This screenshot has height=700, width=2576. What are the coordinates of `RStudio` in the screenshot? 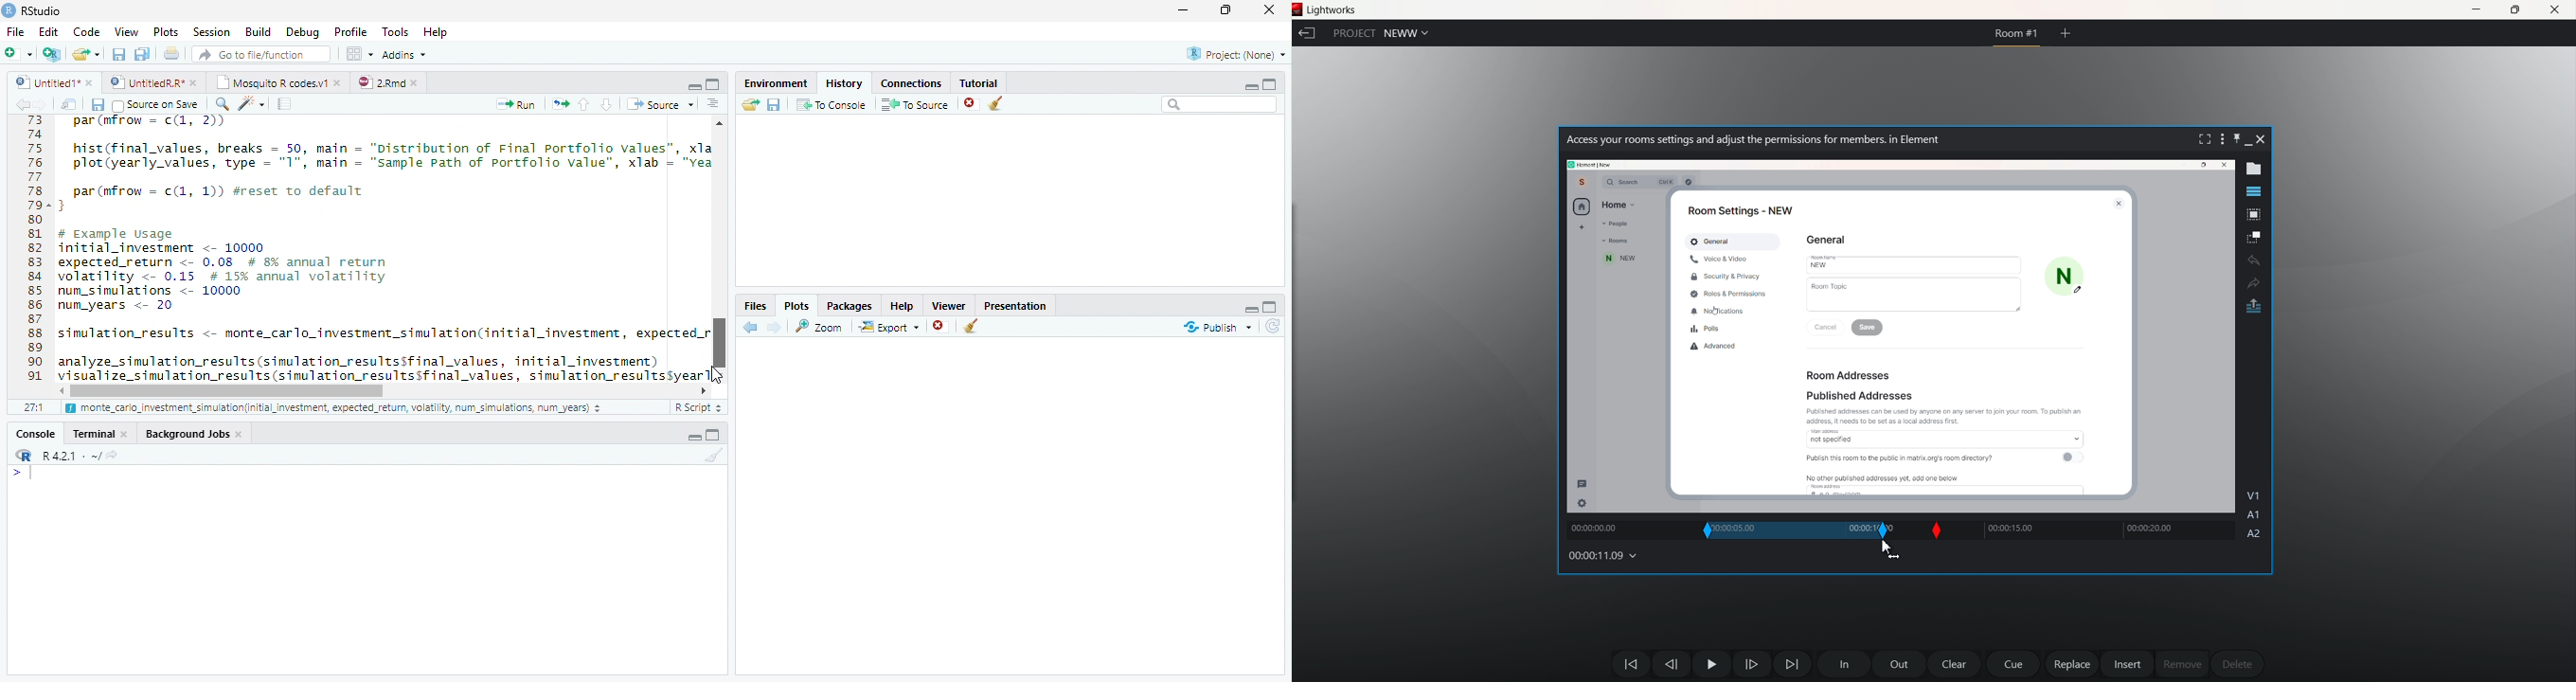 It's located at (32, 10).